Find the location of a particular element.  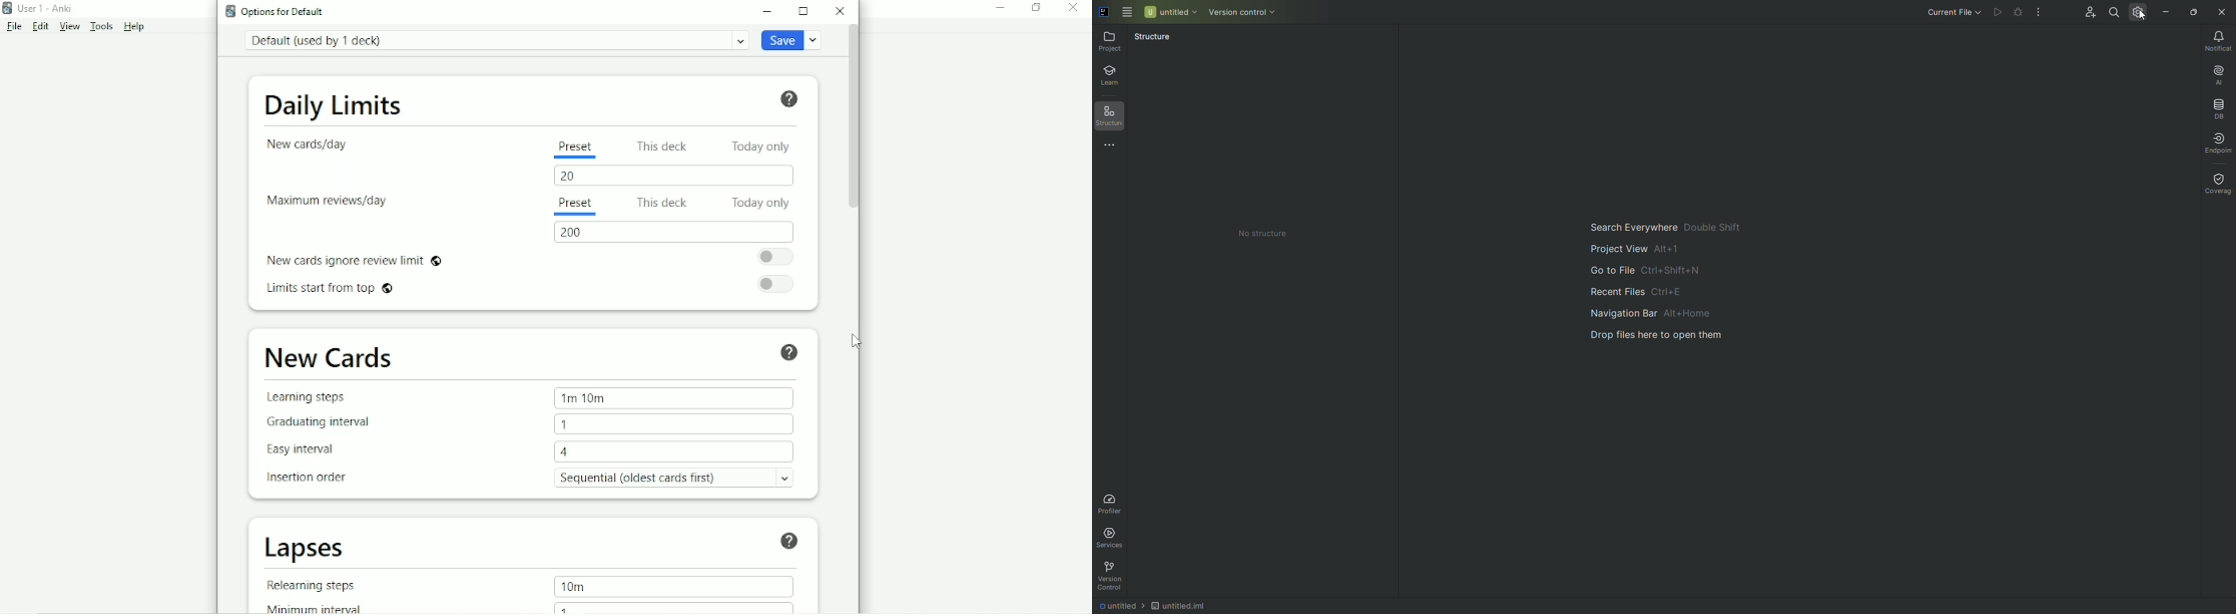

Vertical scrollbar is located at coordinates (853, 118).